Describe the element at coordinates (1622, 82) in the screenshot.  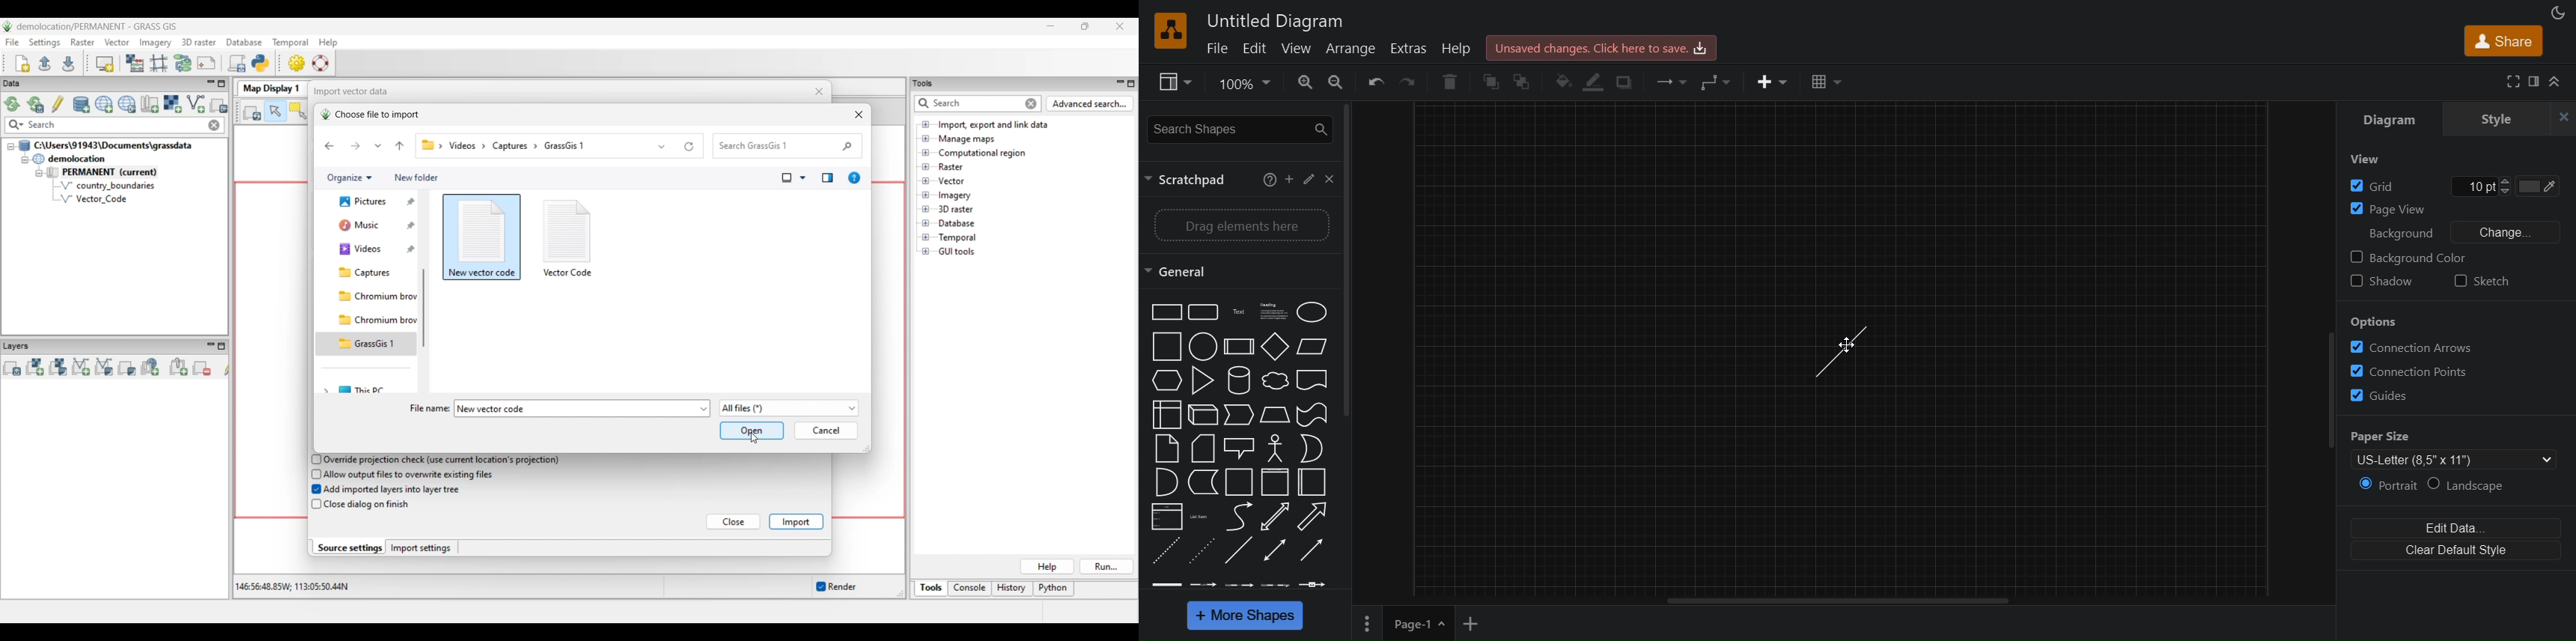
I see `shadow` at that location.